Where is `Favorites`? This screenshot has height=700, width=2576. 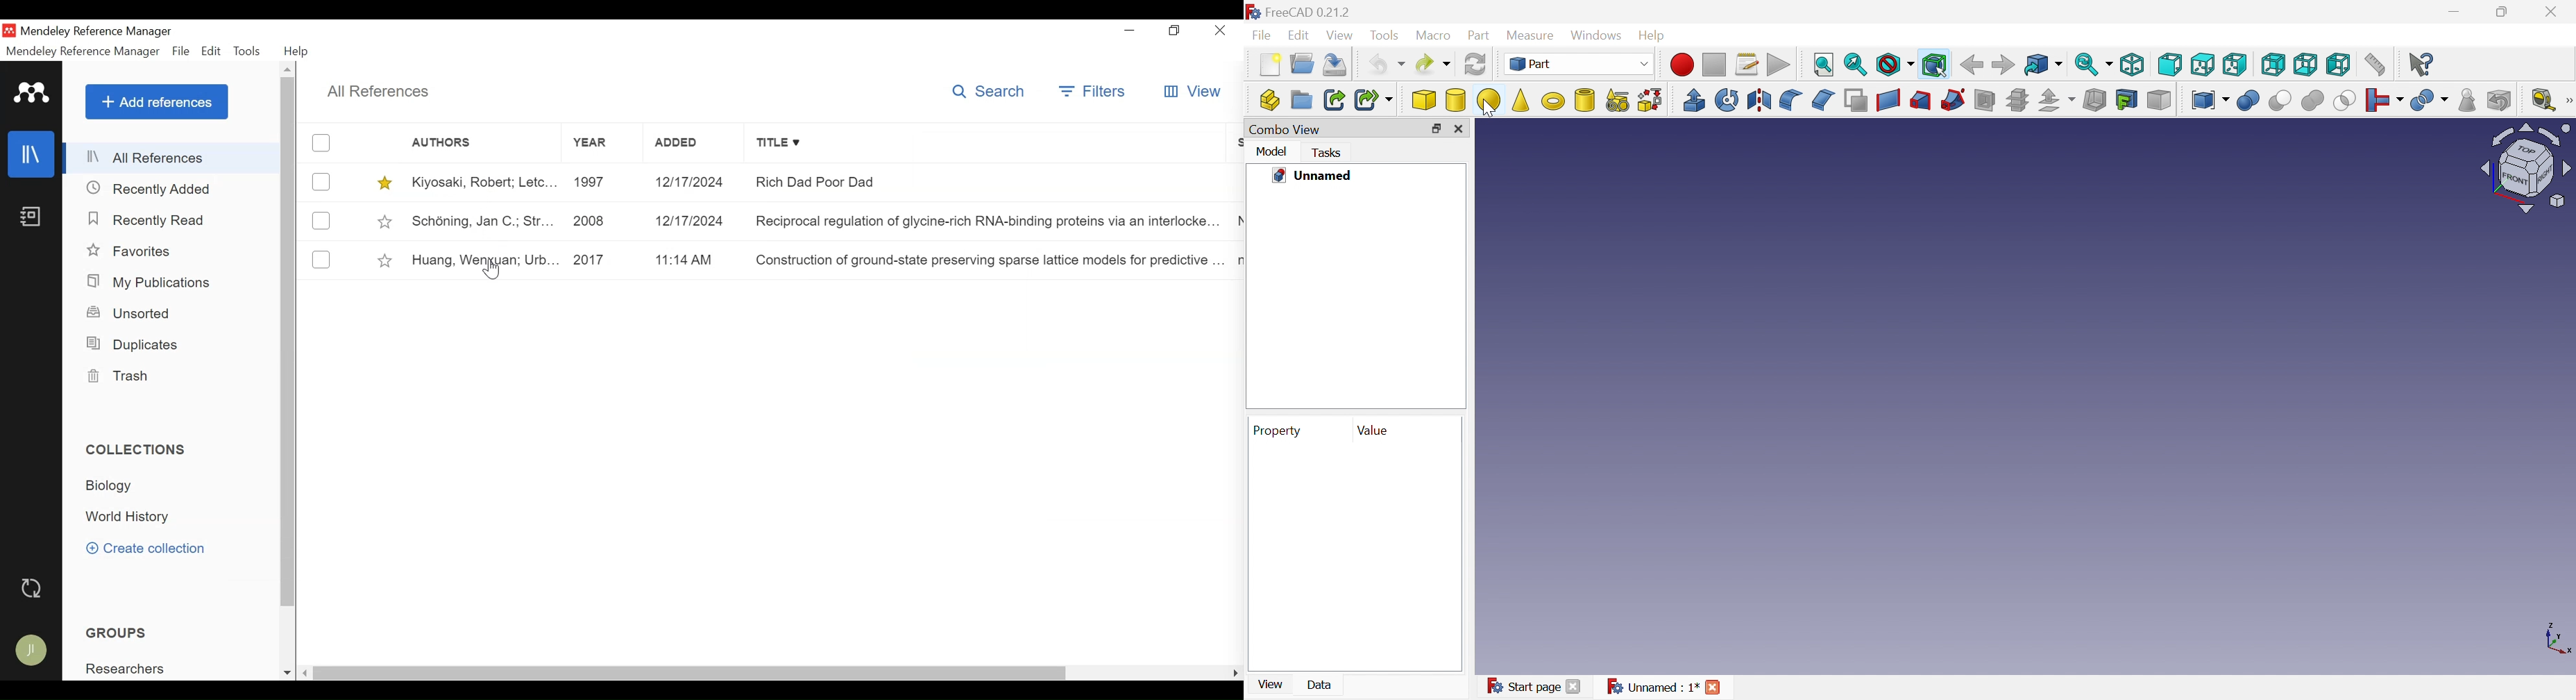 Favorites is located at coordinates (134, 251).